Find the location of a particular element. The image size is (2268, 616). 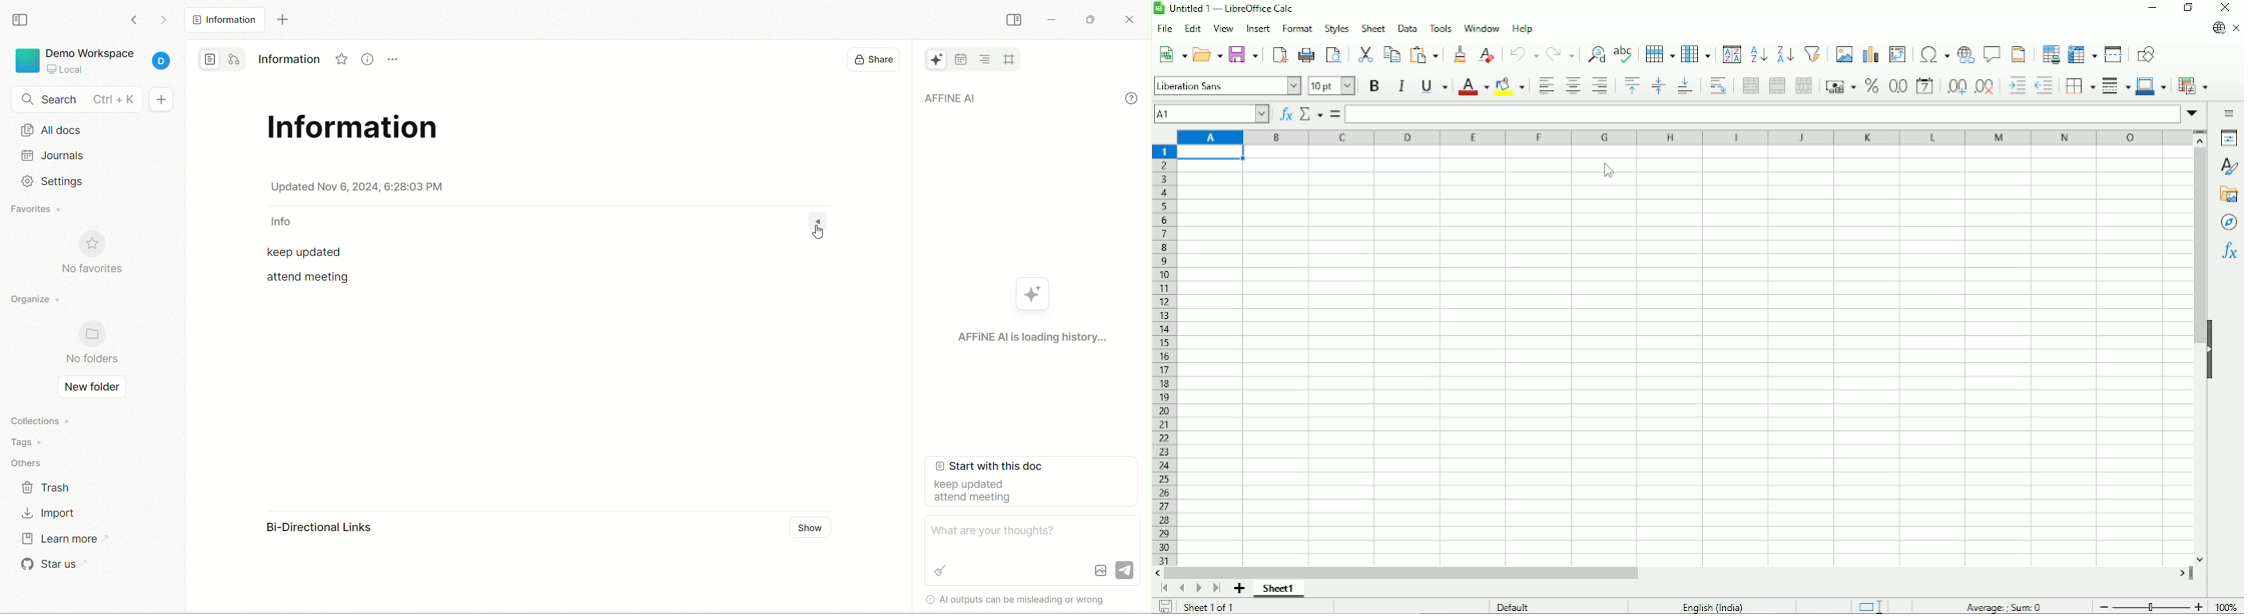

Default is located at coordinates (1515, 606).